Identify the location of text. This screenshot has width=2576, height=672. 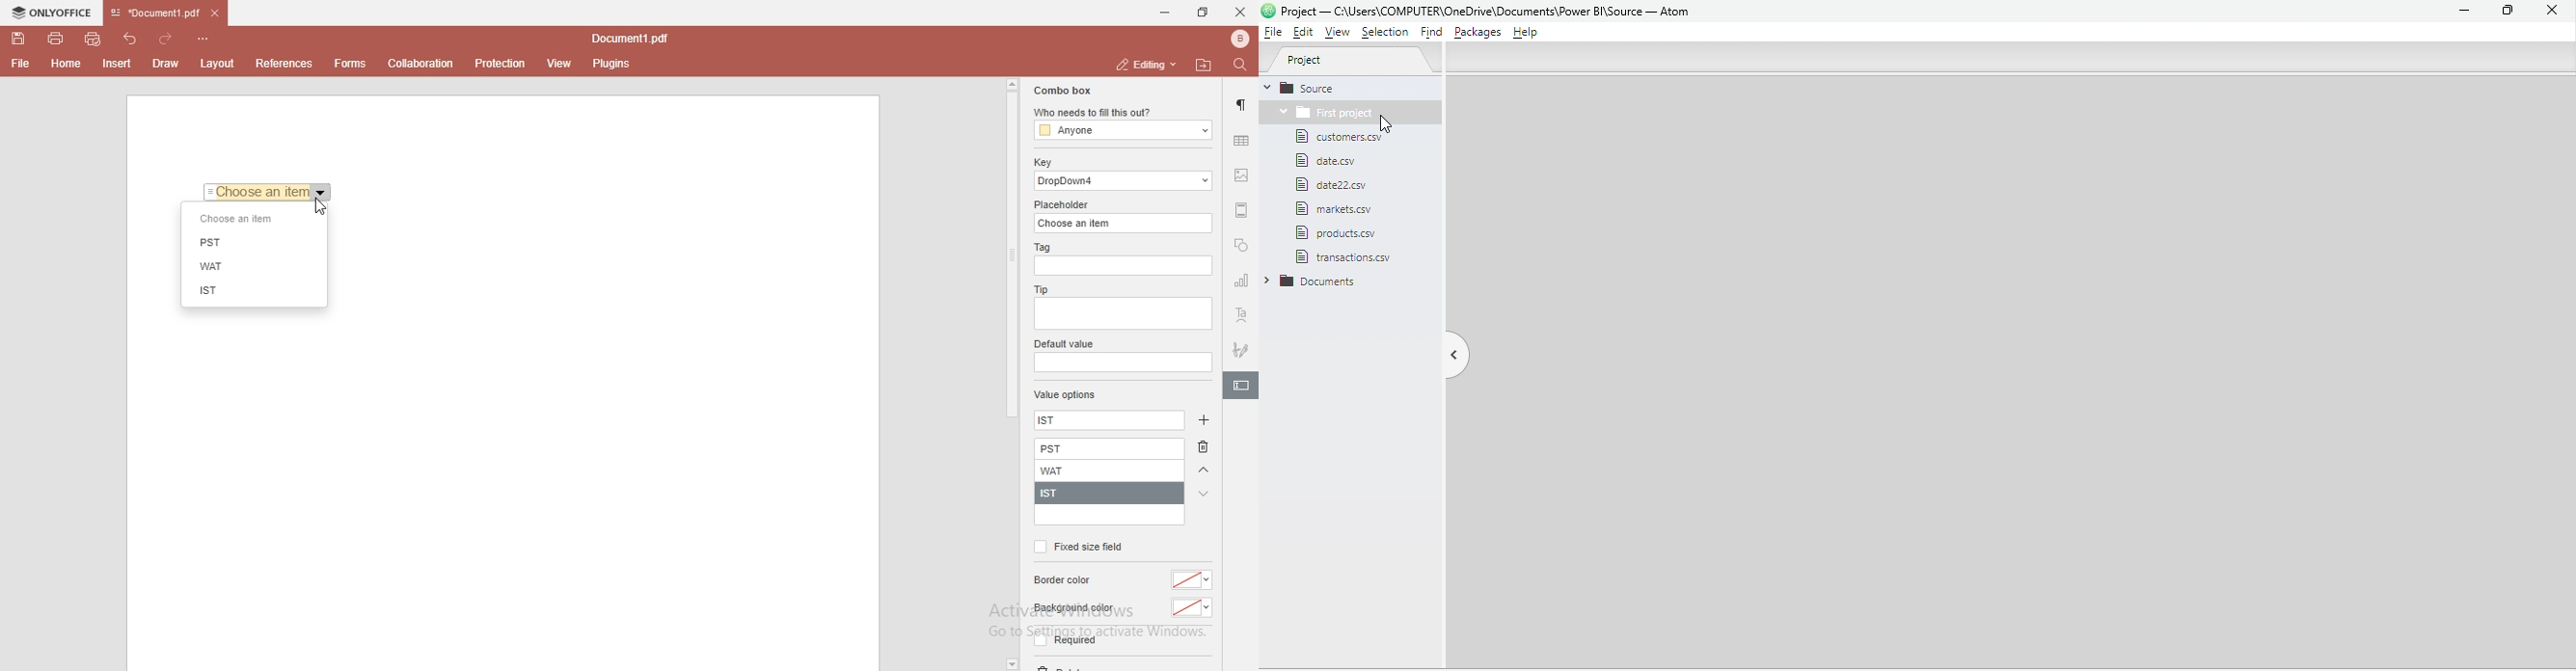
(1243, 316).